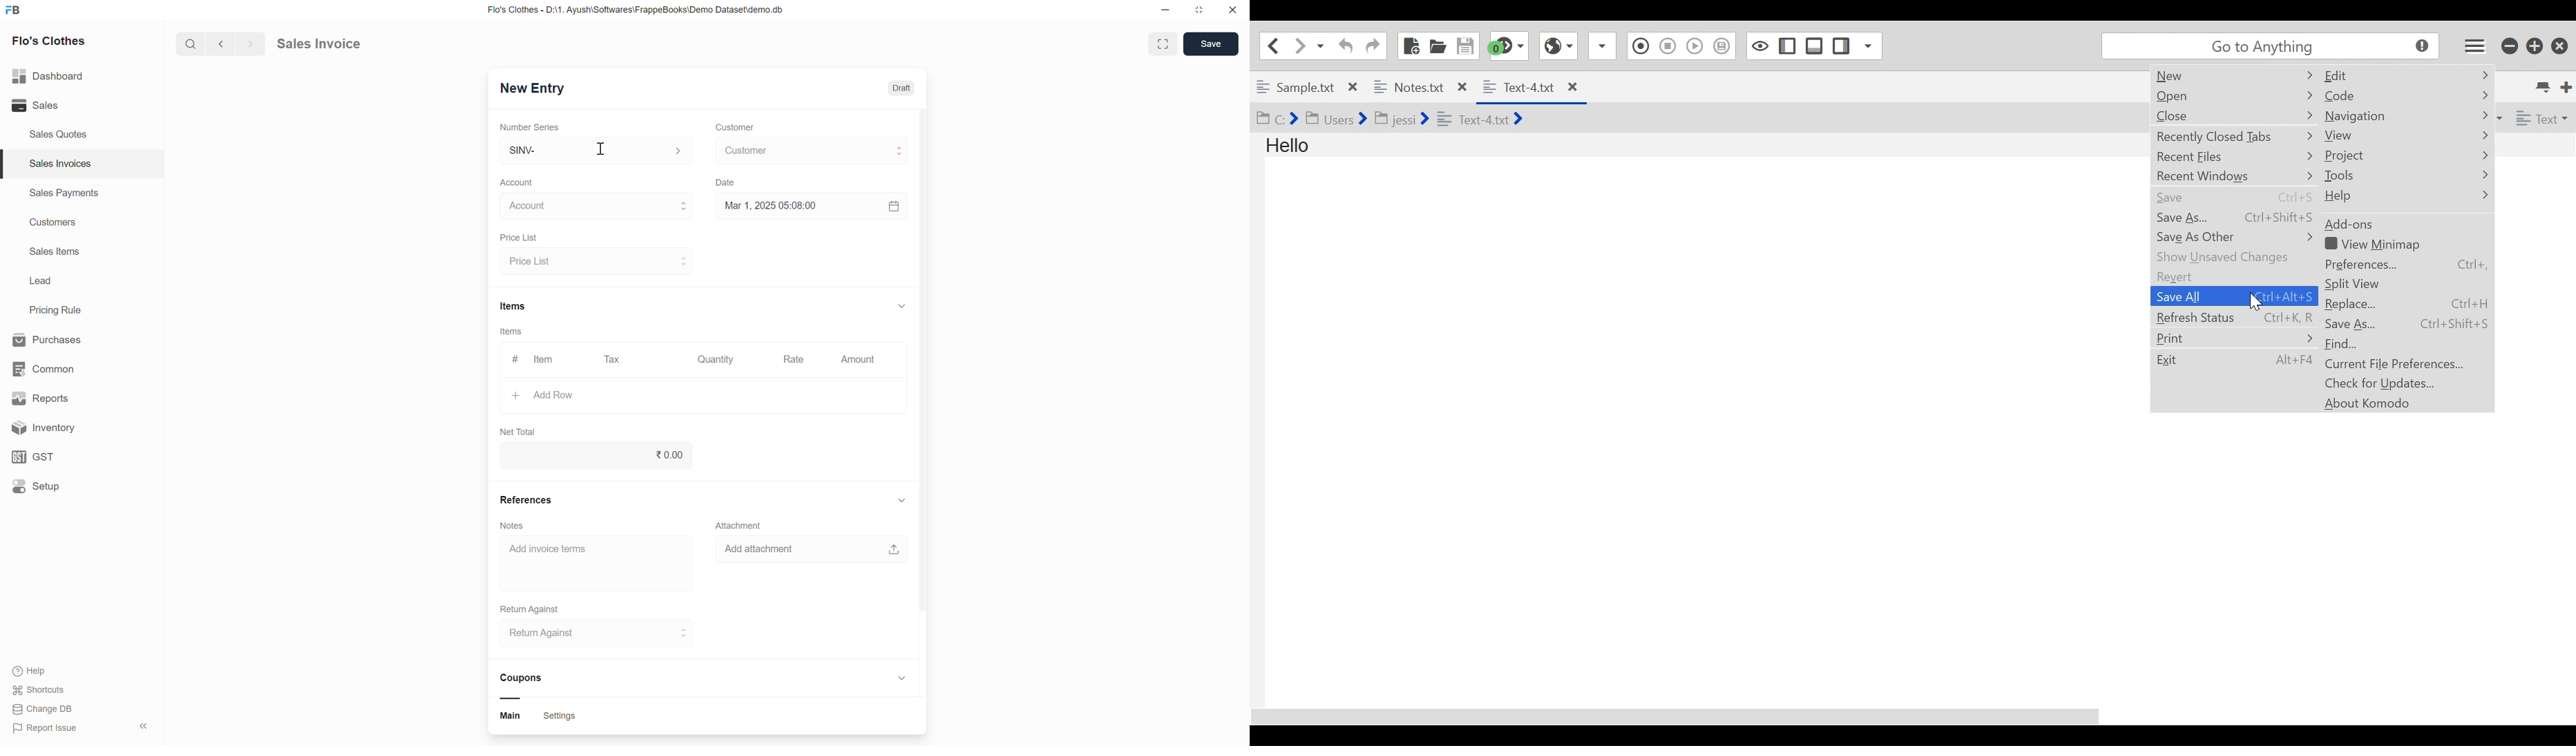 This screenshot has width=2576, height=756. I want to click on Return Against, so click(531, 607).